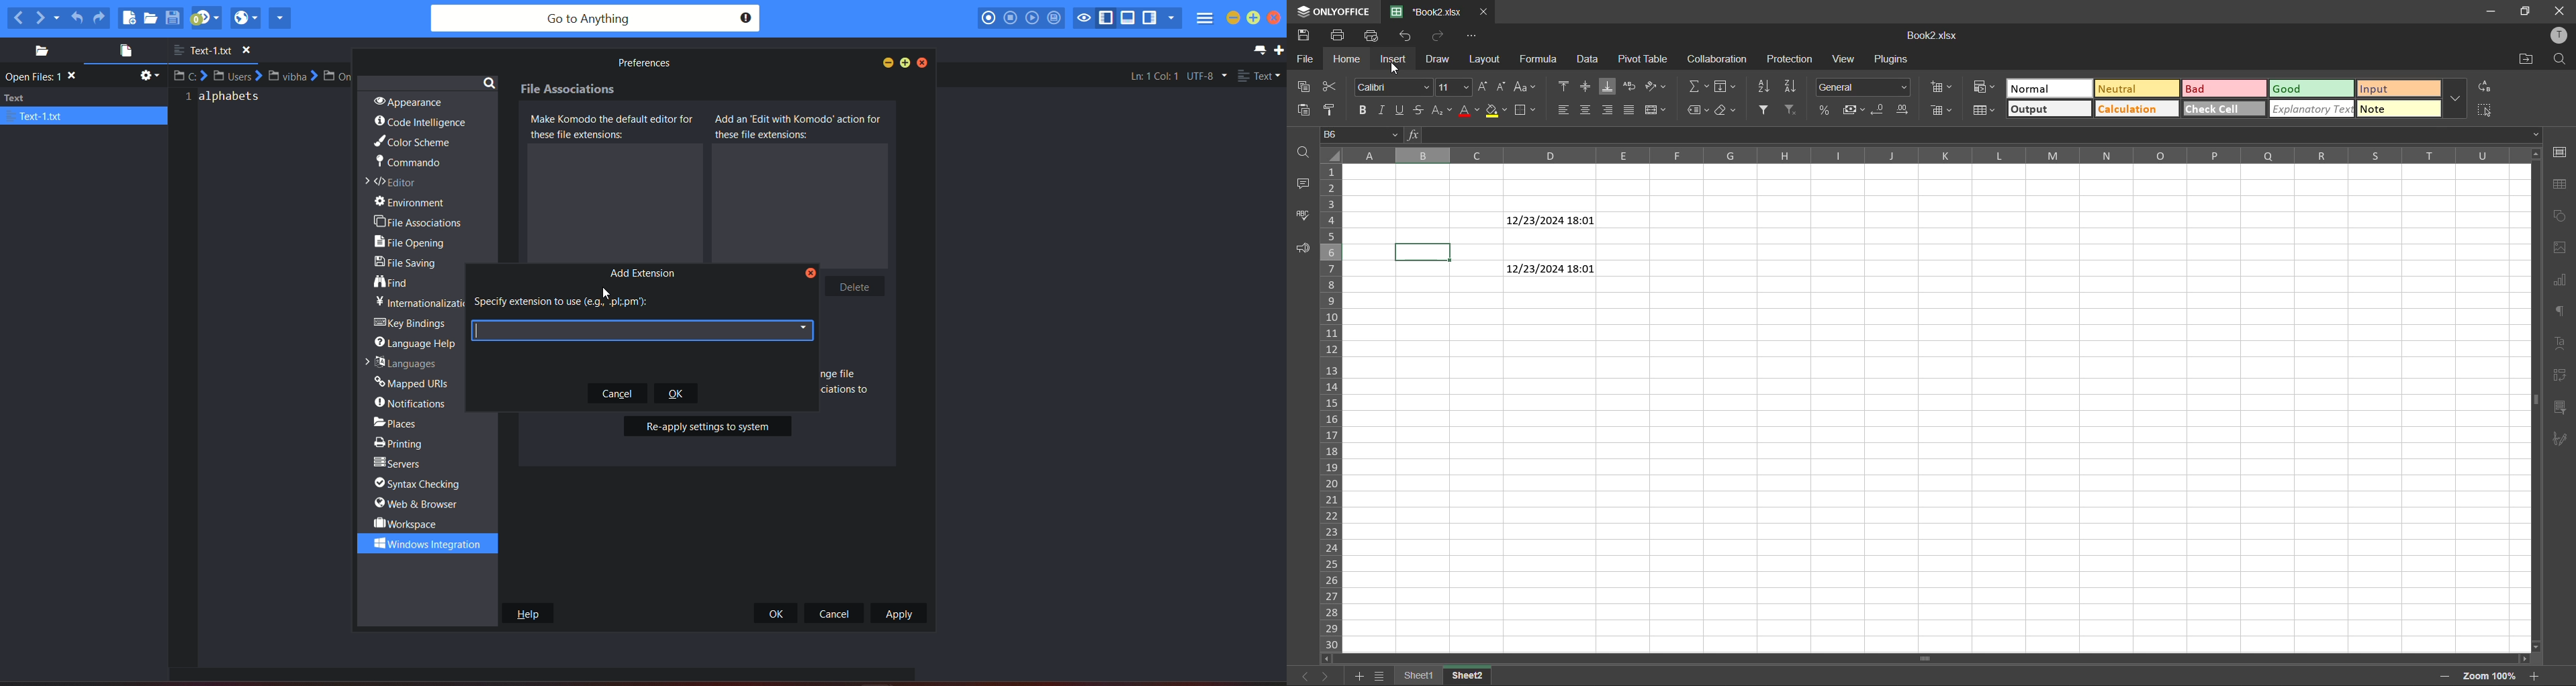  I want to click on align right, so click(1608, 109).